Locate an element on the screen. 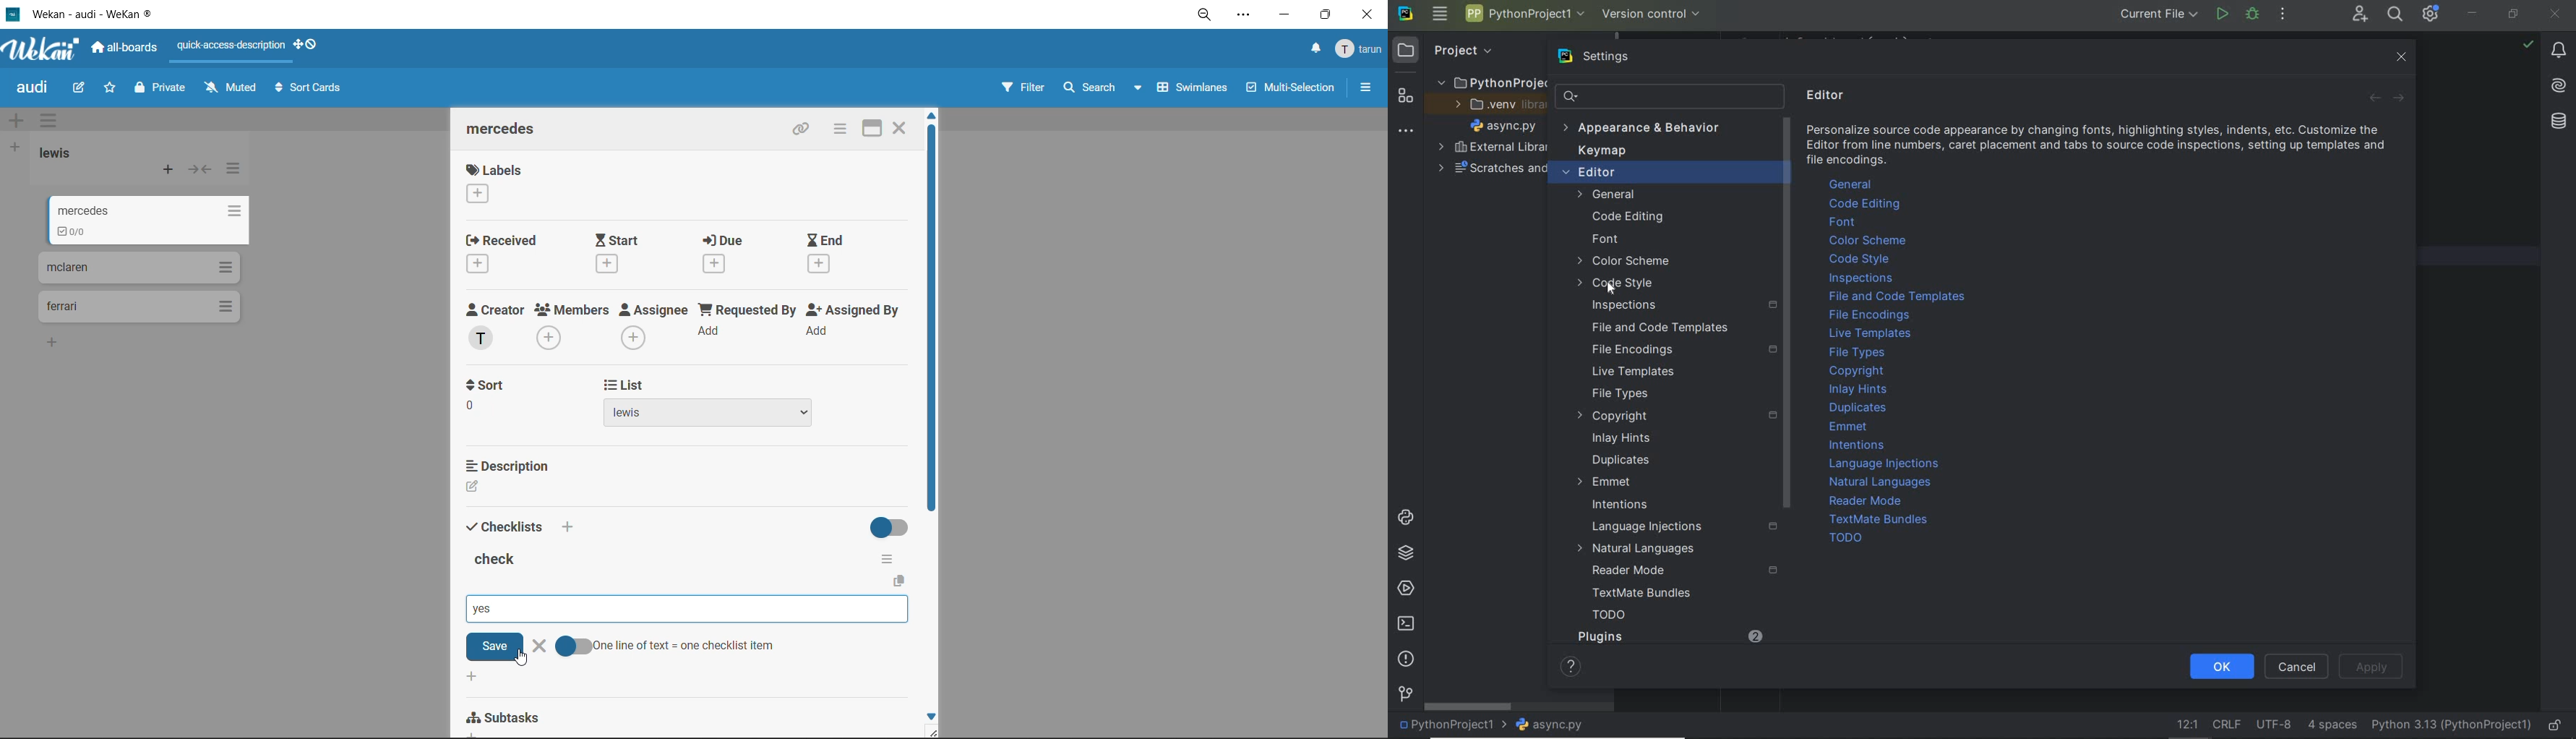  TODO is located at coordinates (1609, 617).